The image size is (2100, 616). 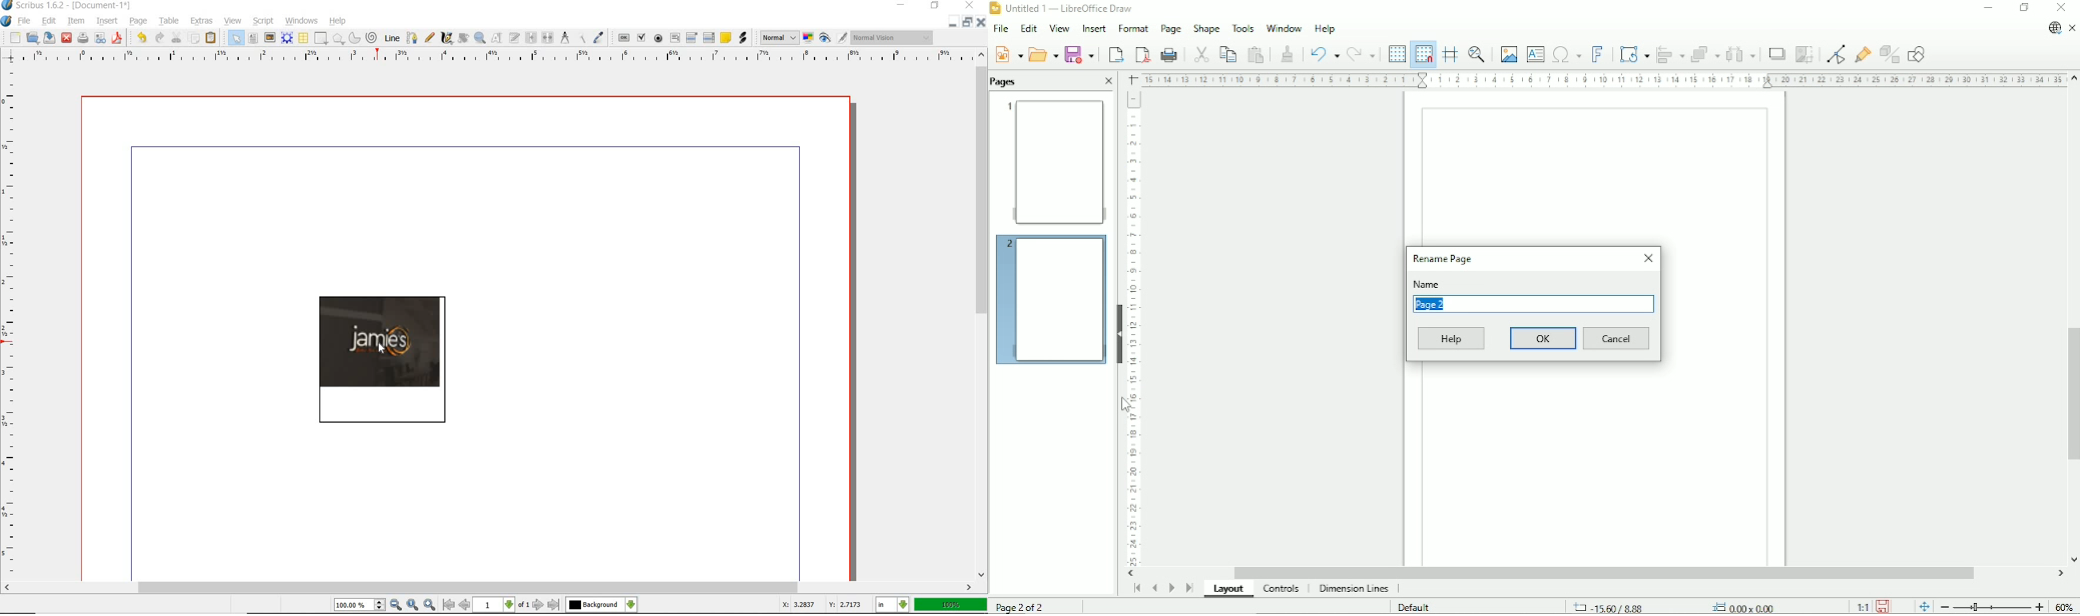 I want to click on script, so click(x=263, y=21).